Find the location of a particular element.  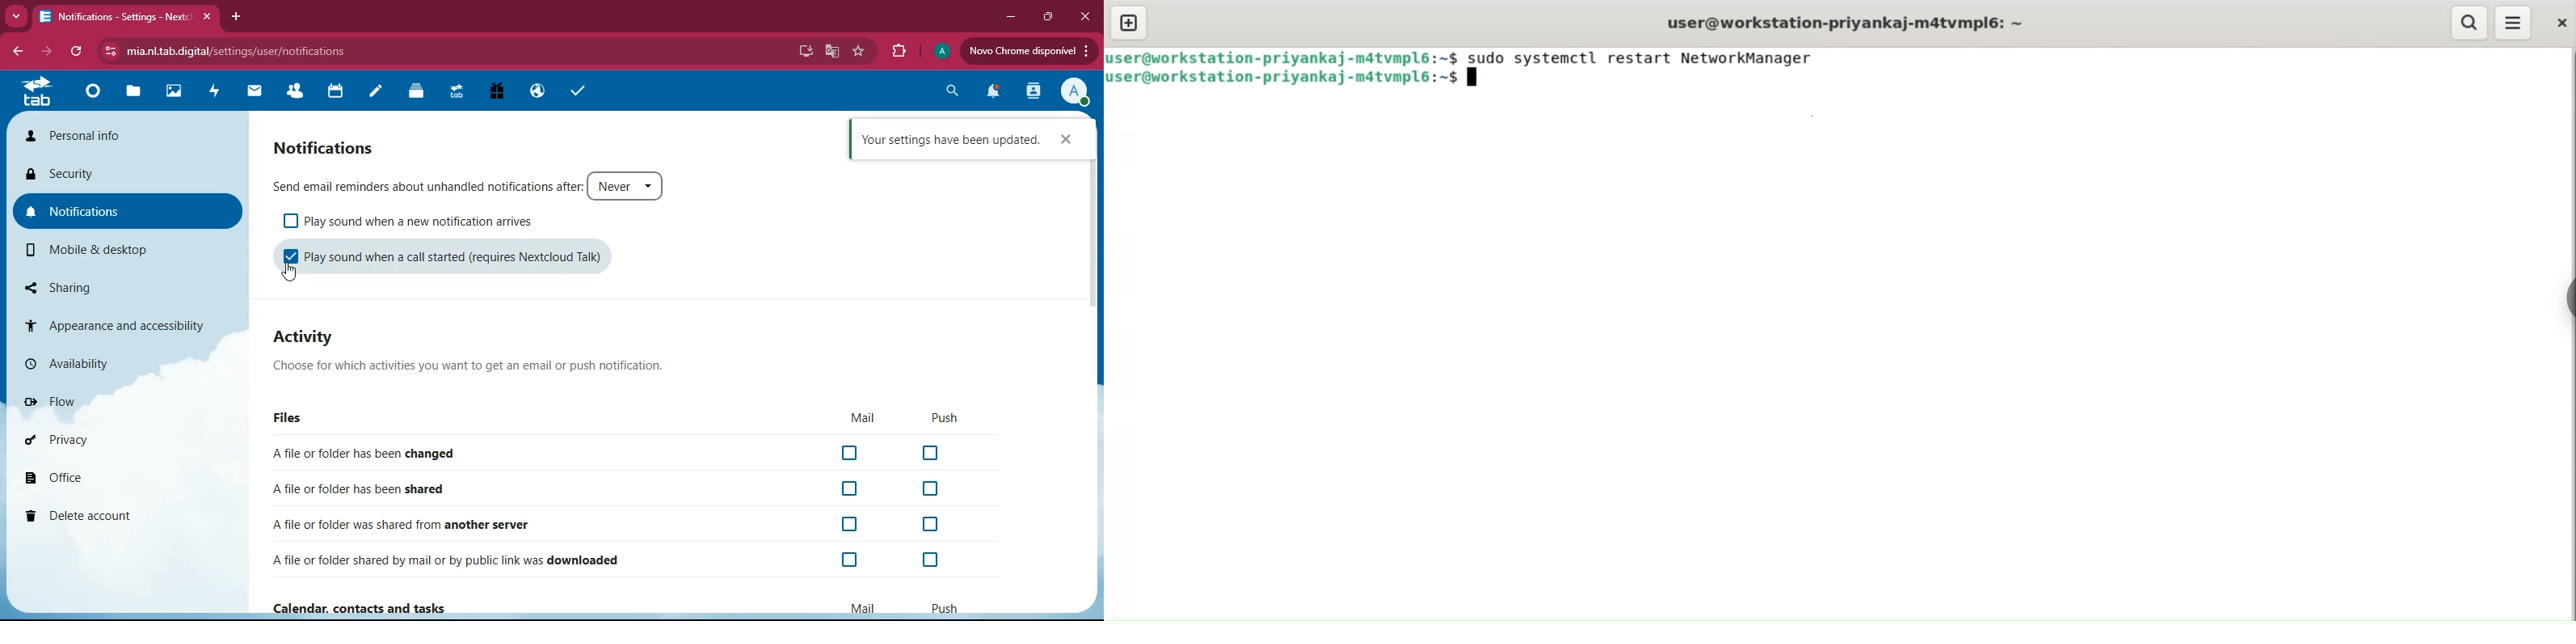

priva is located at coordinates (61, 440).